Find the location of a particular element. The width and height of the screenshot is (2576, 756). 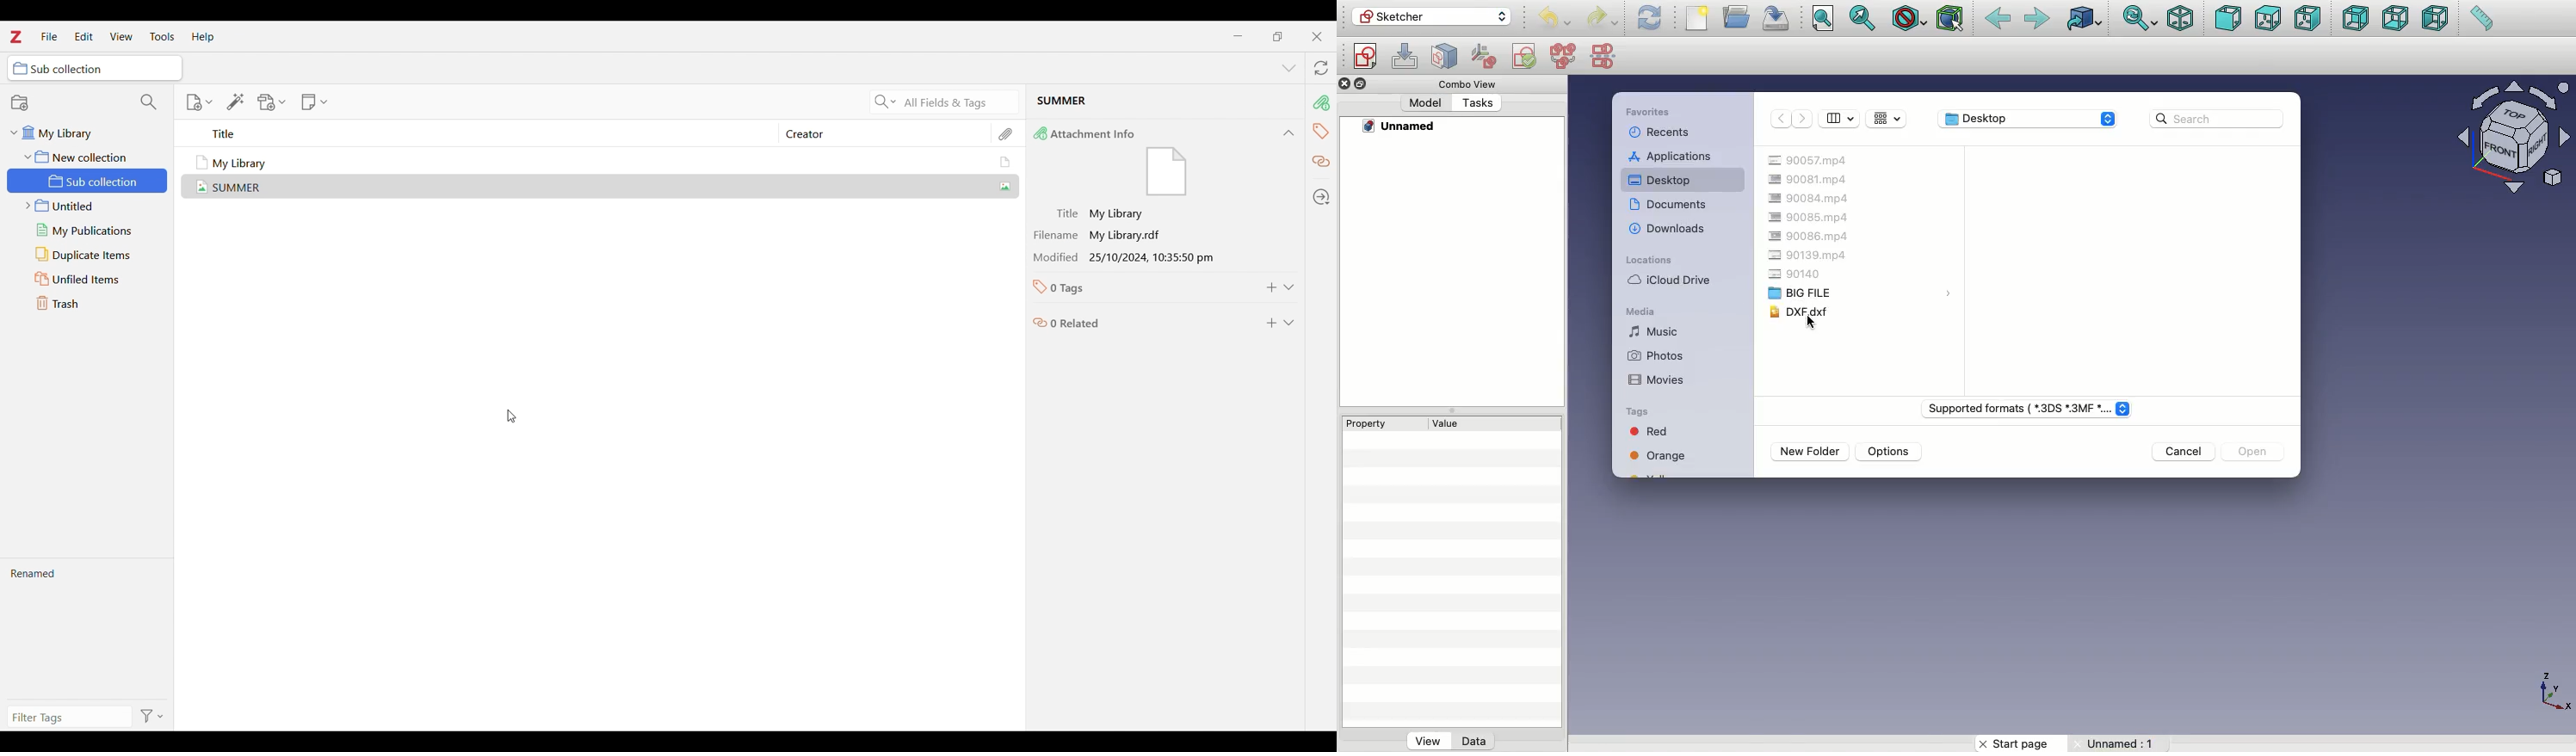

Photos is located at coordinates (1656, 354).